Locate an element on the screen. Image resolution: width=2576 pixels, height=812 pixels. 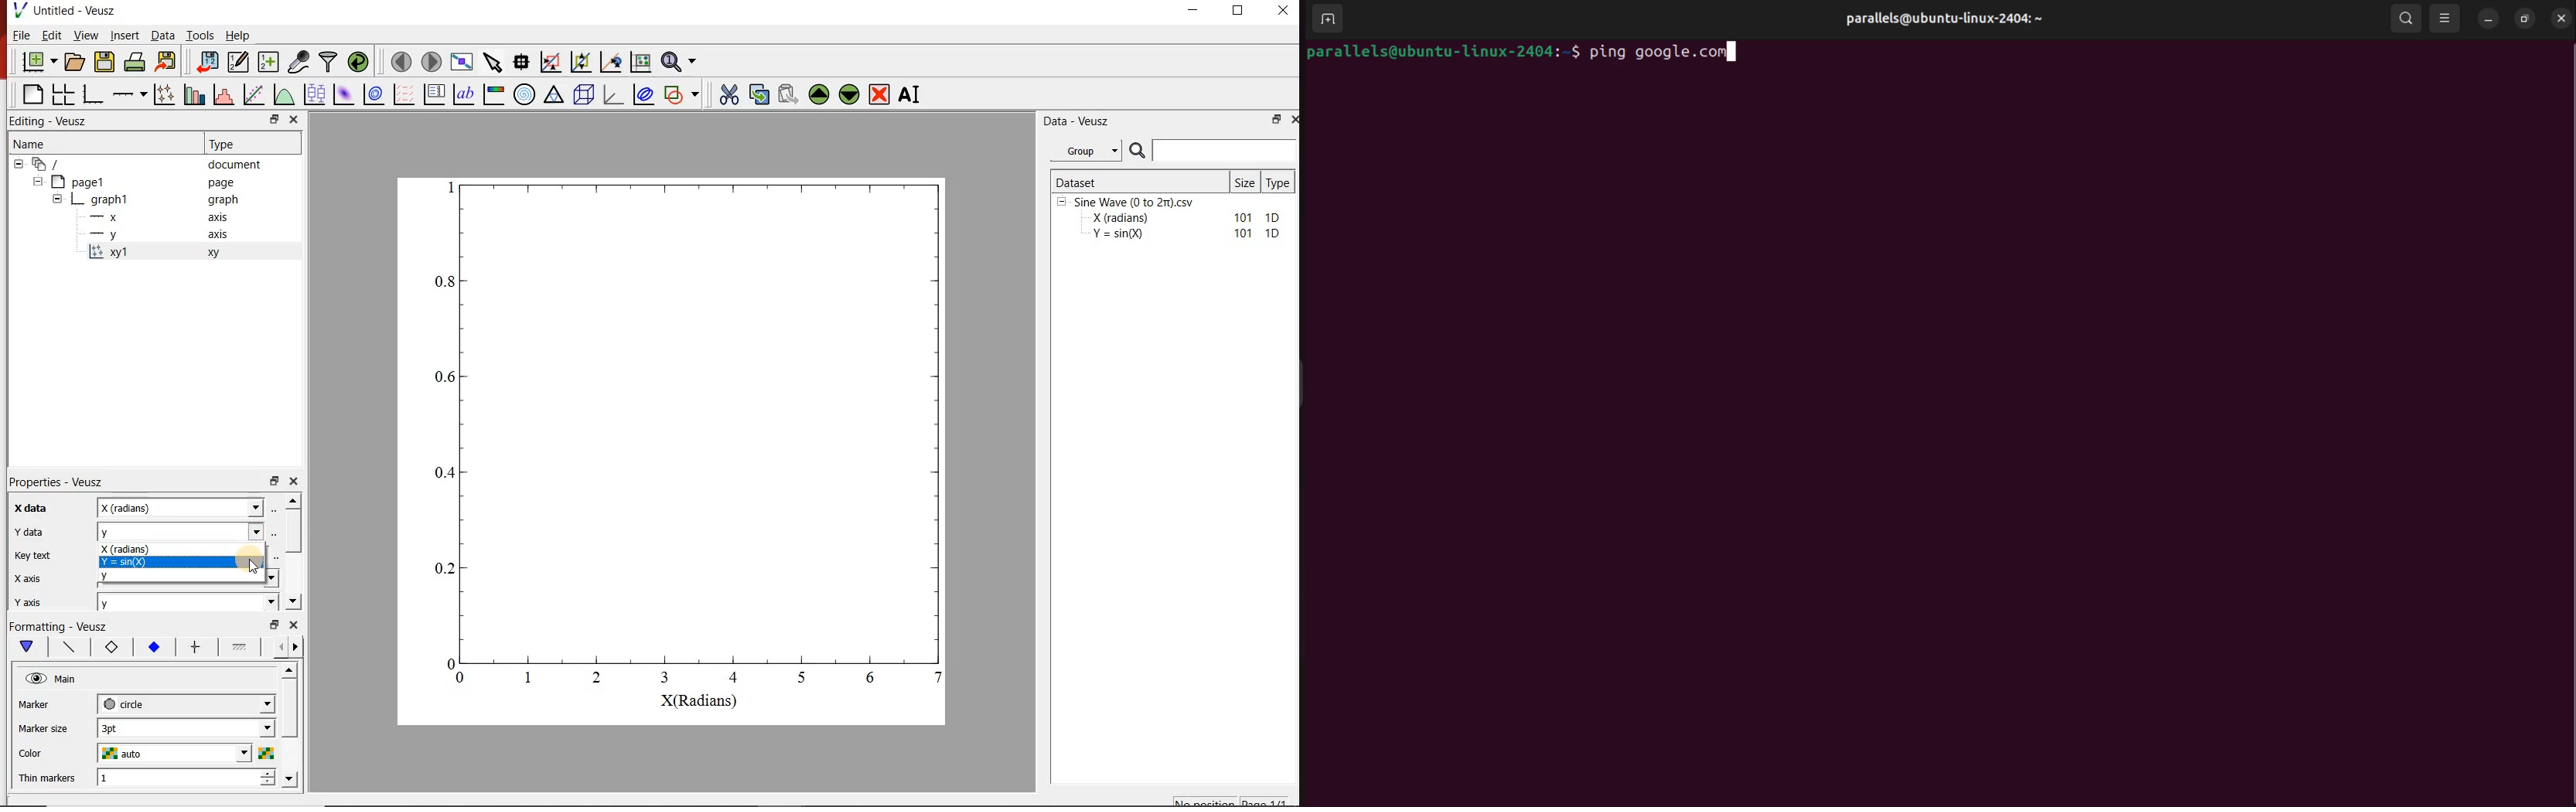
go to previous page is located at coordinates (401, 61).